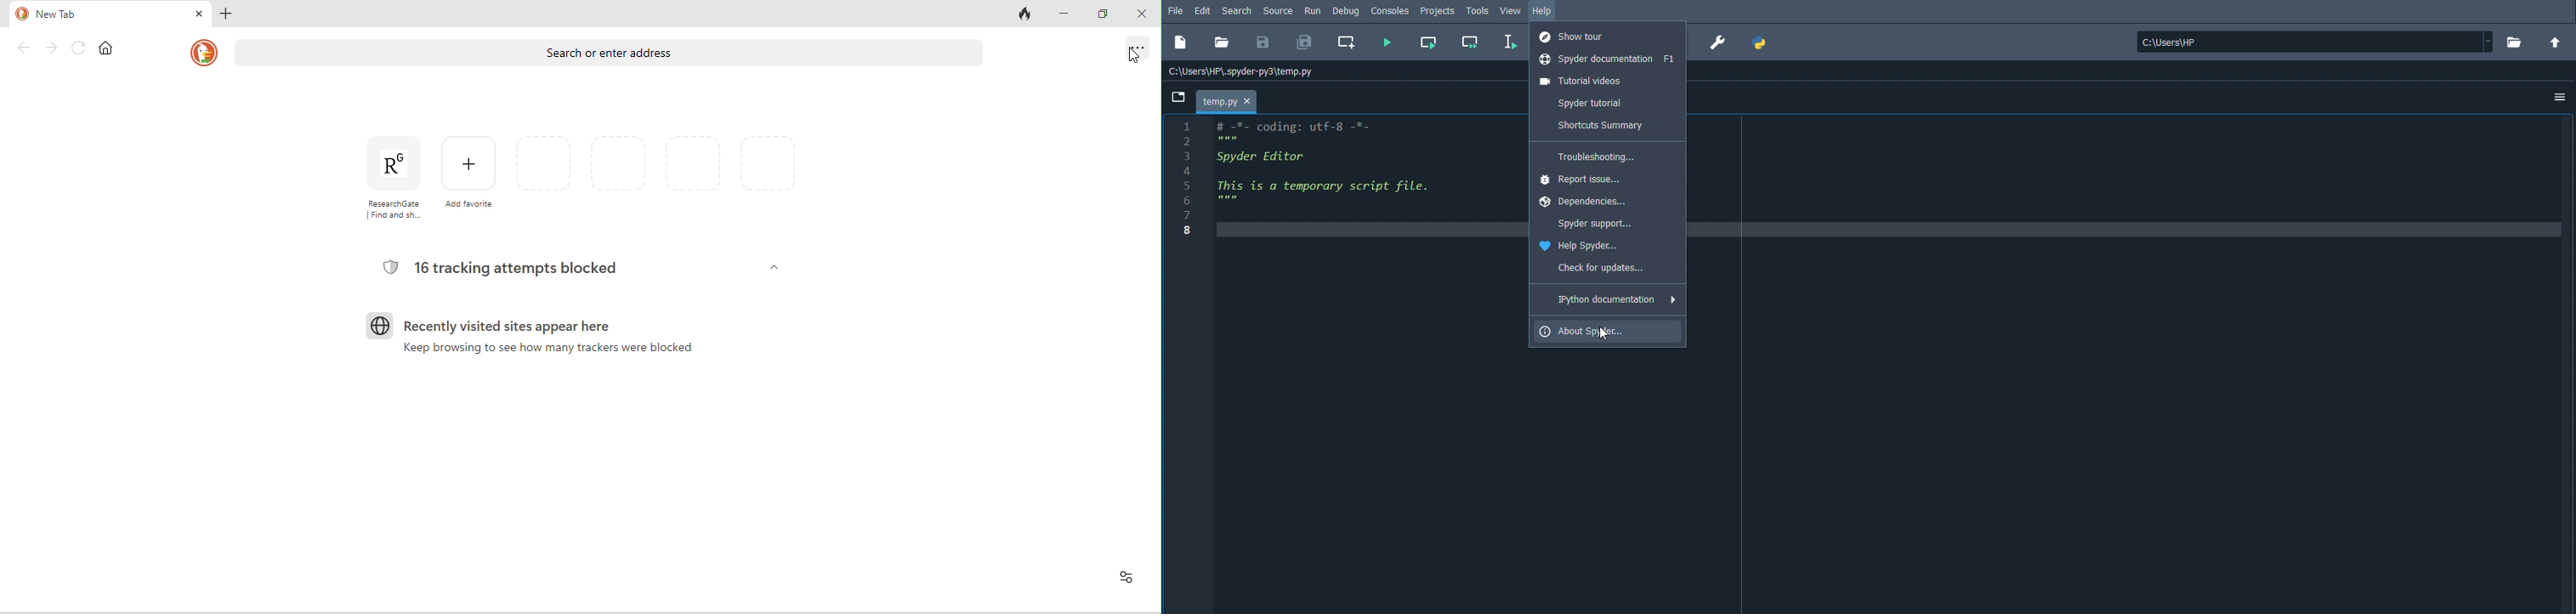  I want to click on Check for updates, so click(1600, 266).